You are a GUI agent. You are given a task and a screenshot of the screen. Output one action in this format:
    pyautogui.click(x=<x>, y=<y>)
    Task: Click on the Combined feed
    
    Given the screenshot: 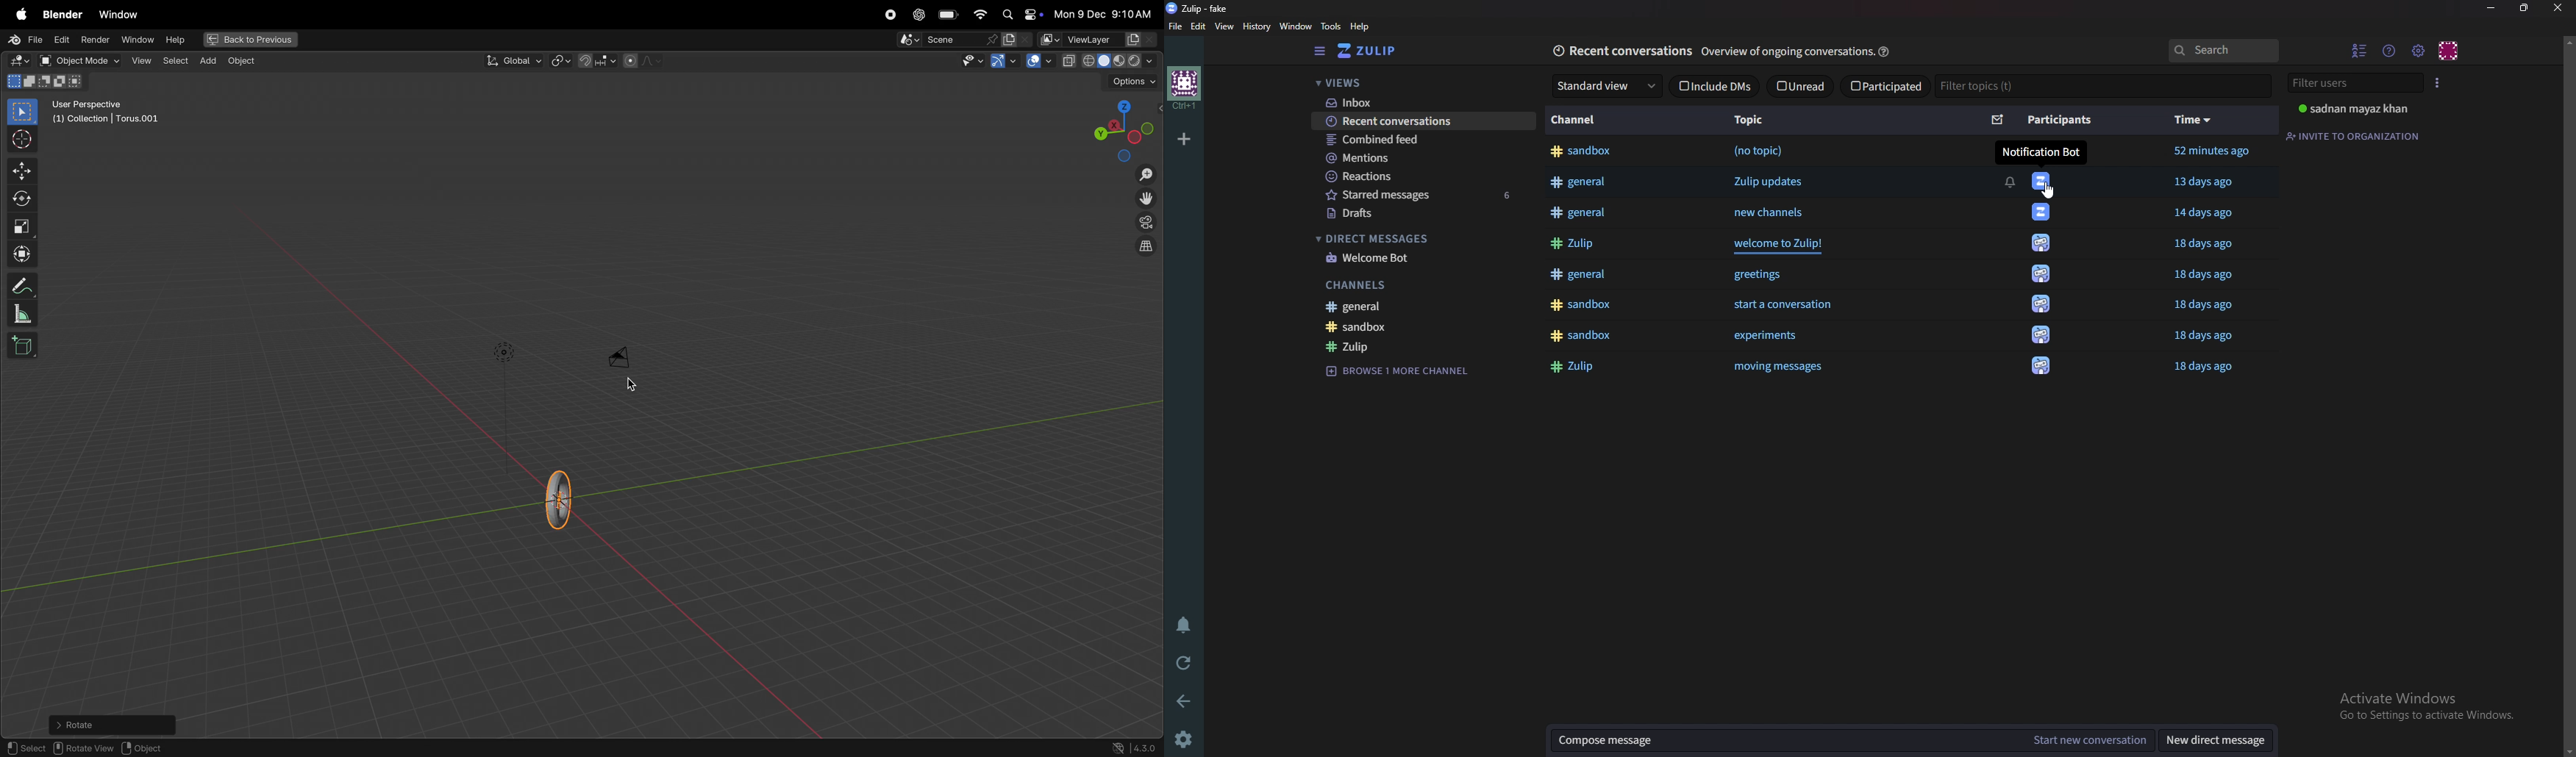 What is the action you would take?
    pyautogui.click(x=1417, y=140)
    